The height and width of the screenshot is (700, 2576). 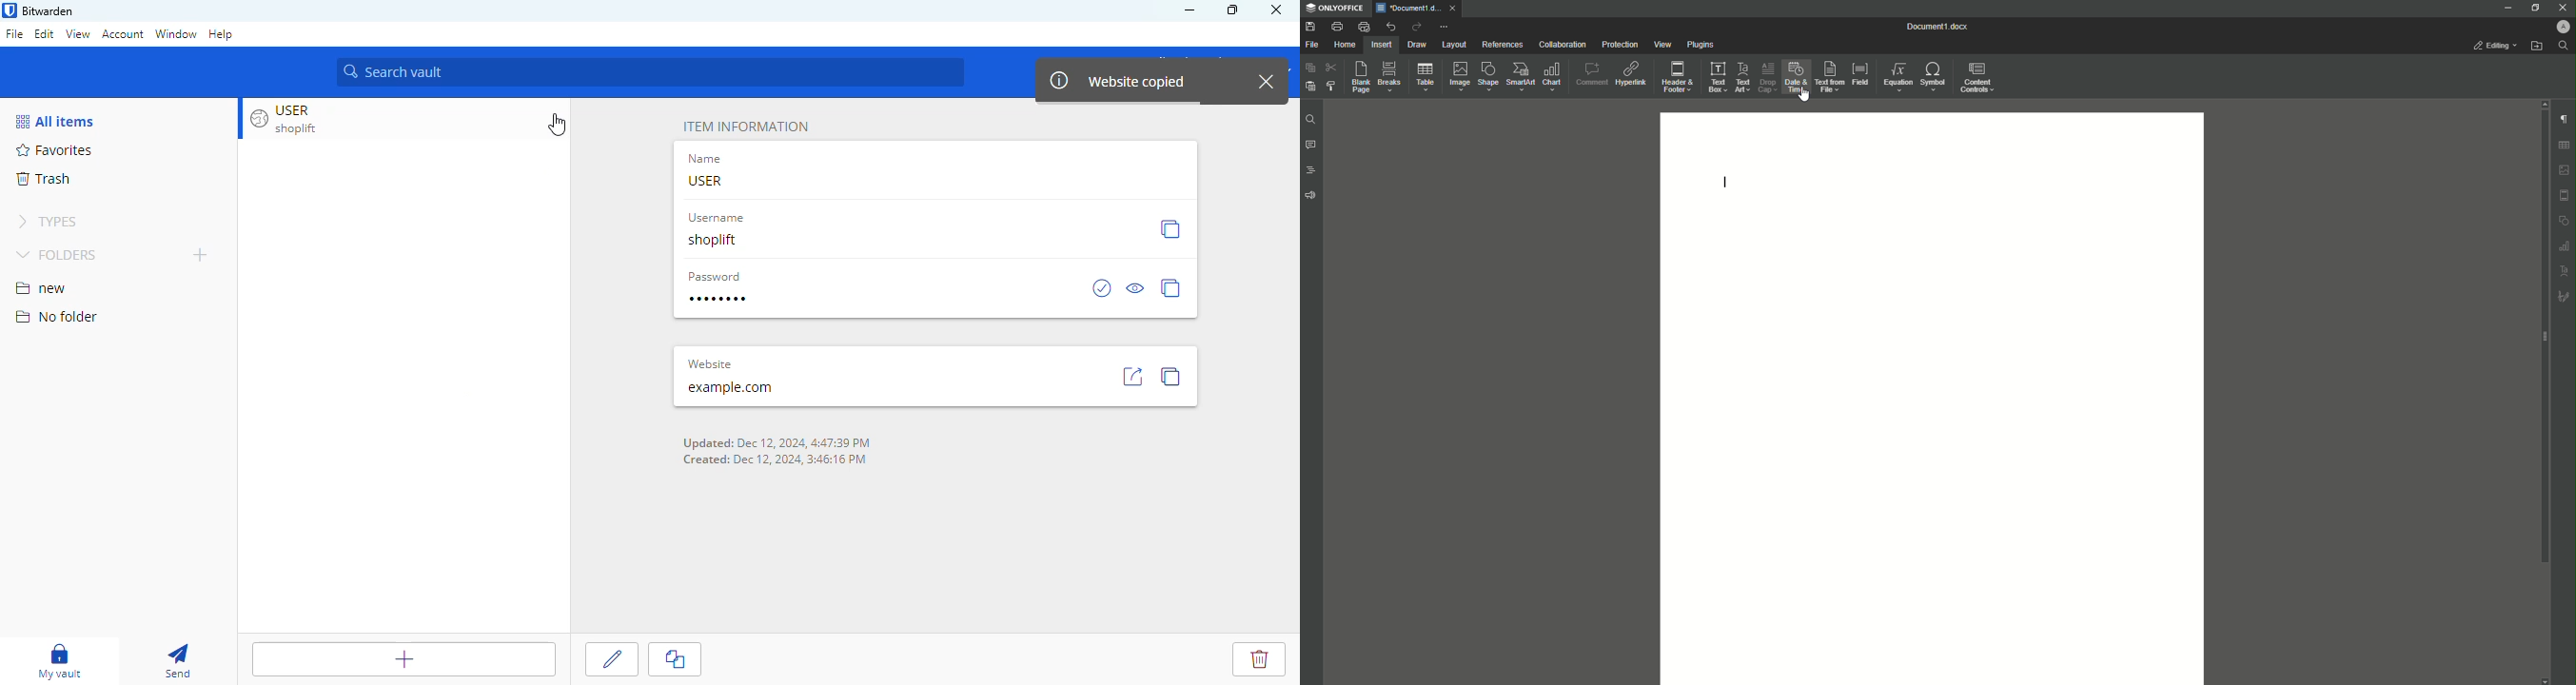 I want to click on Find, so click(x=1310, y=119).